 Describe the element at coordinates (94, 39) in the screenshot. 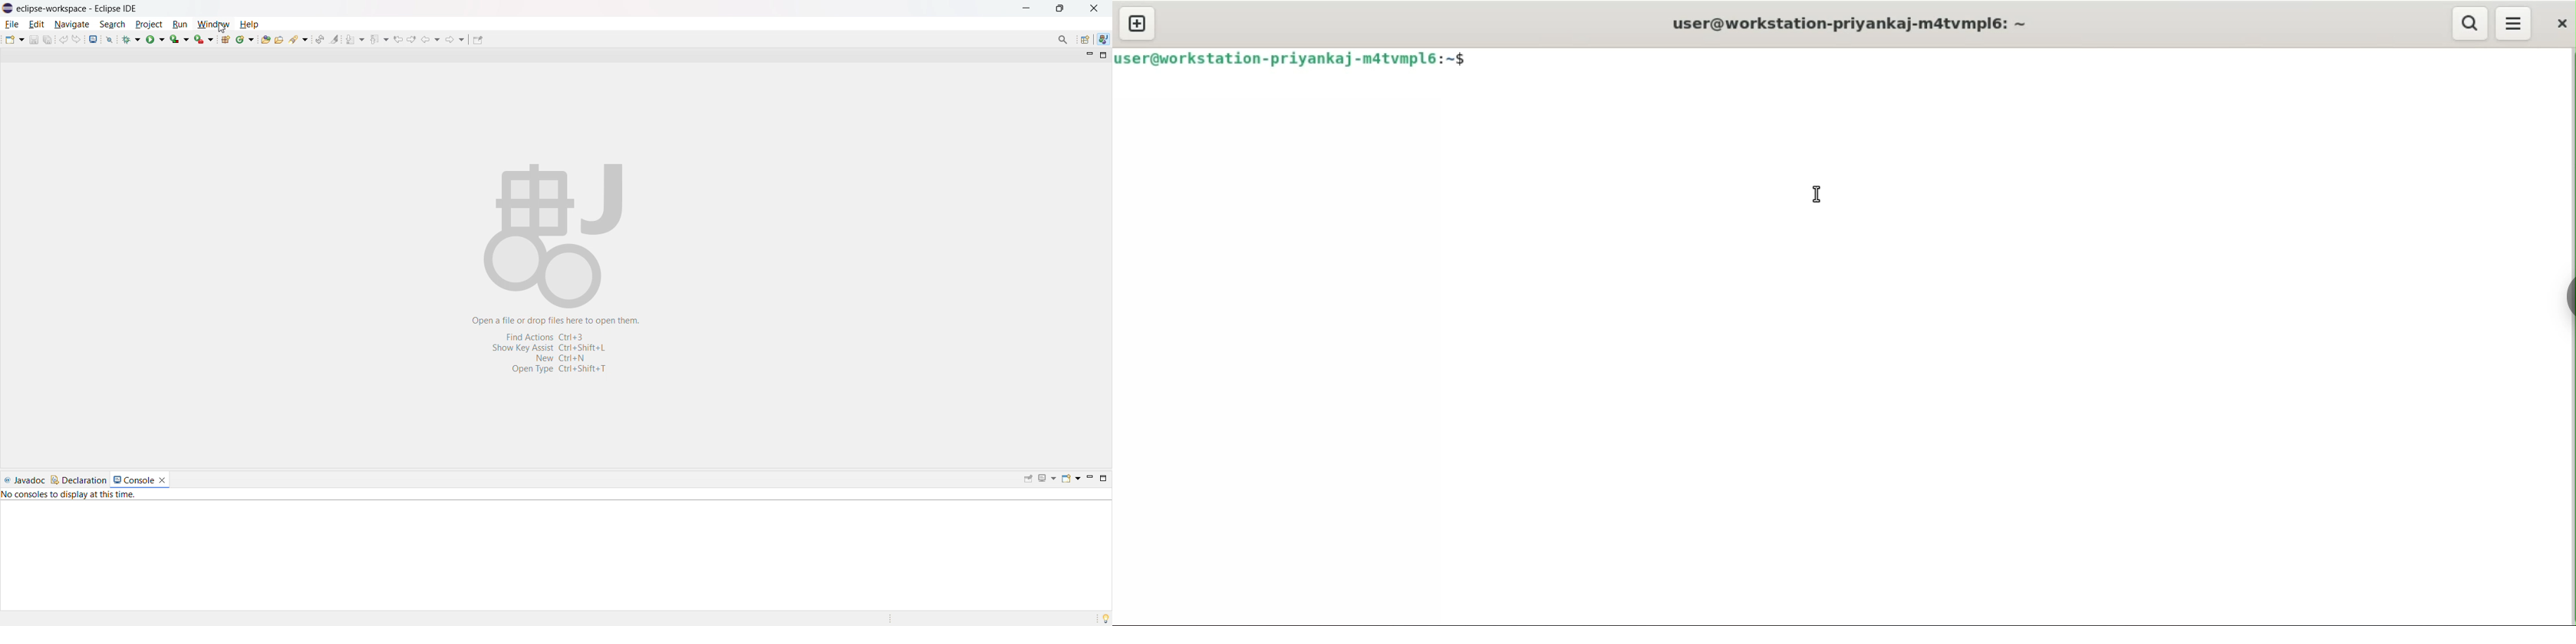

I see `open console` at that location.